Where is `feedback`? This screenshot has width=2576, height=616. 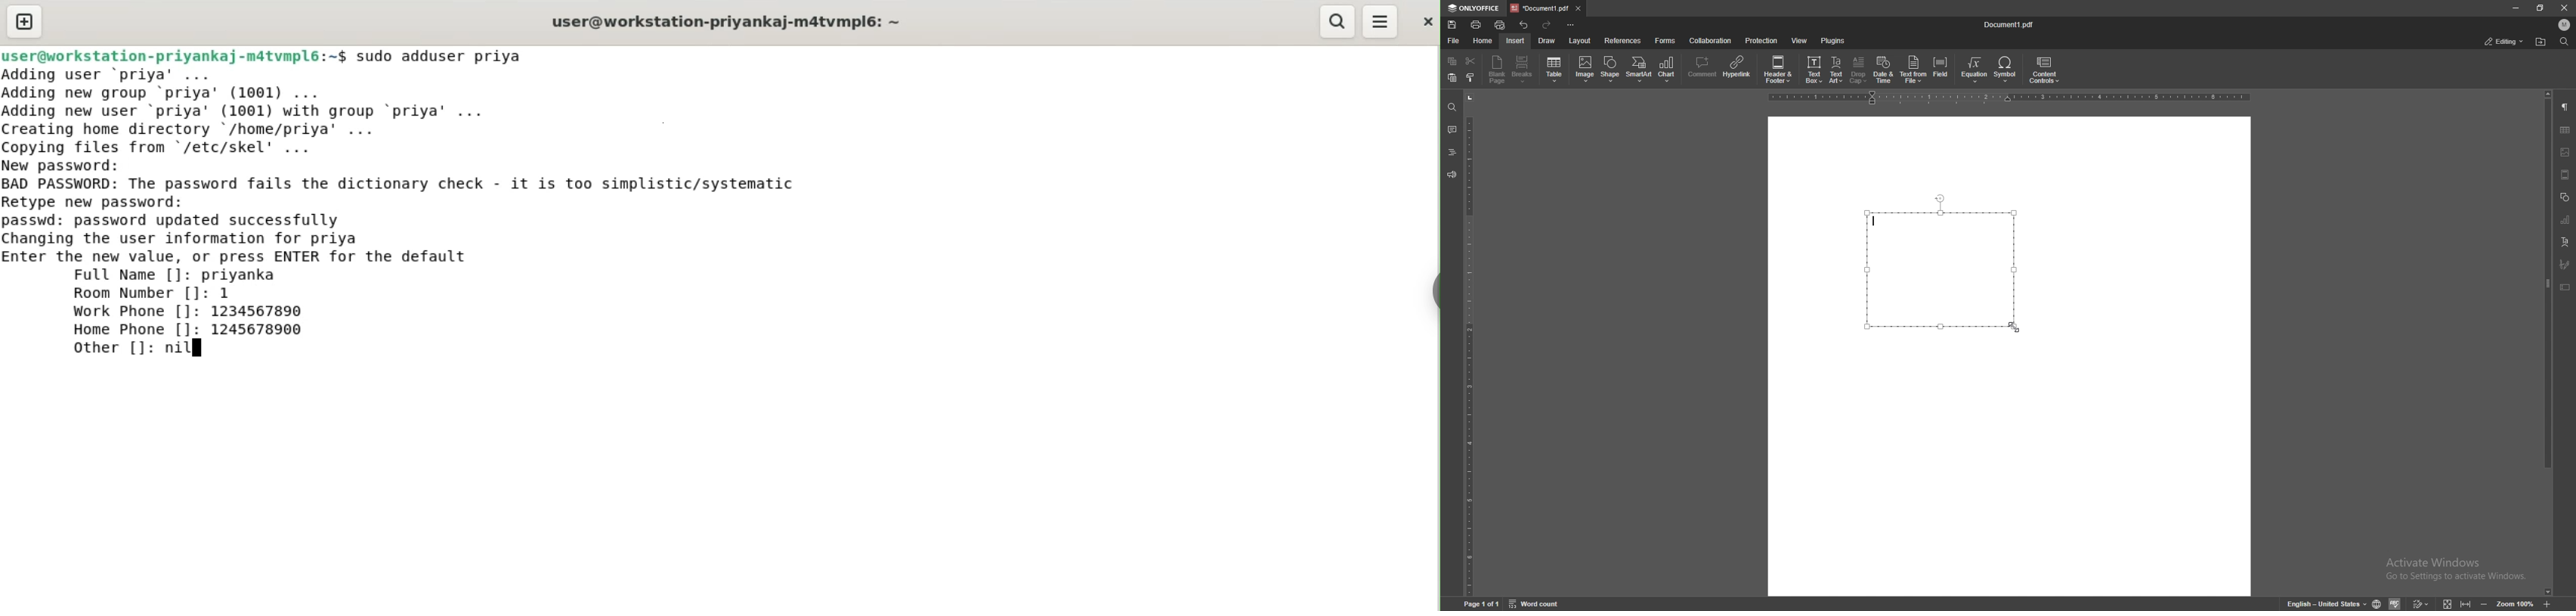 feedback is located at coordinates (1452, 174).